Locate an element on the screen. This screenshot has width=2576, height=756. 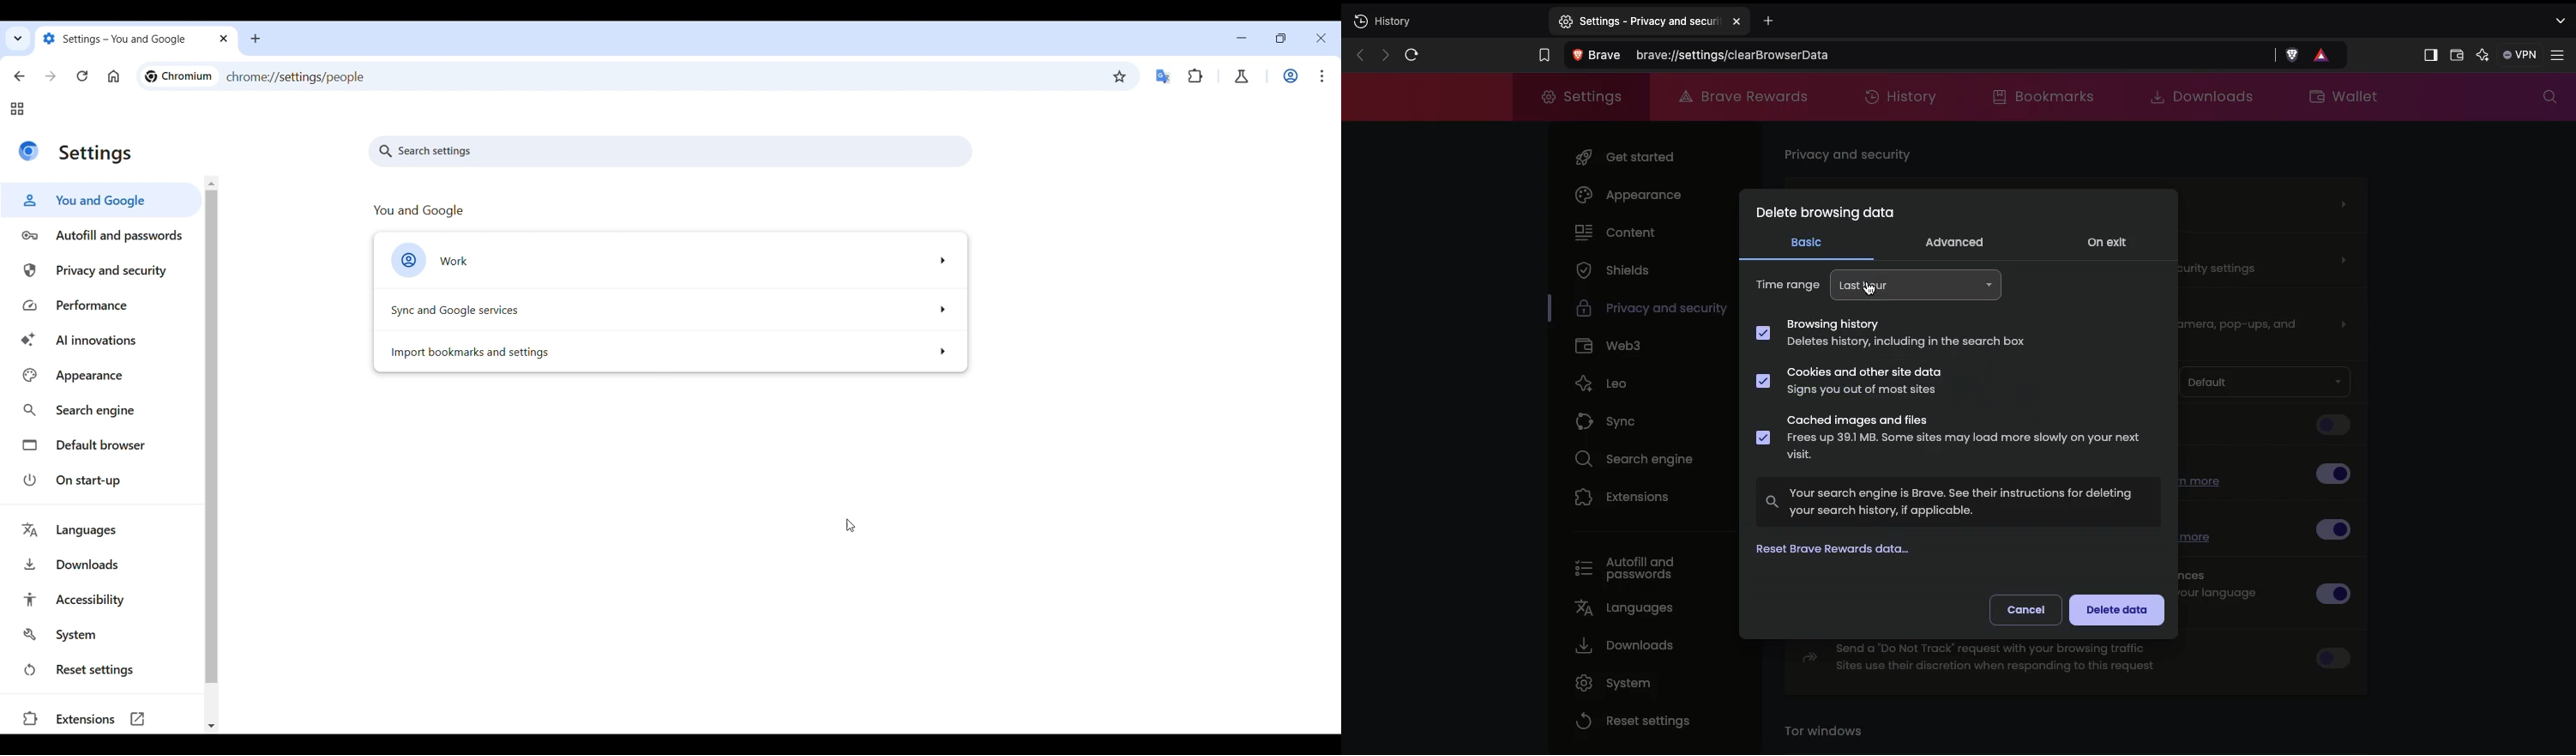
Refresh page is located at coordinates (1411, 54).